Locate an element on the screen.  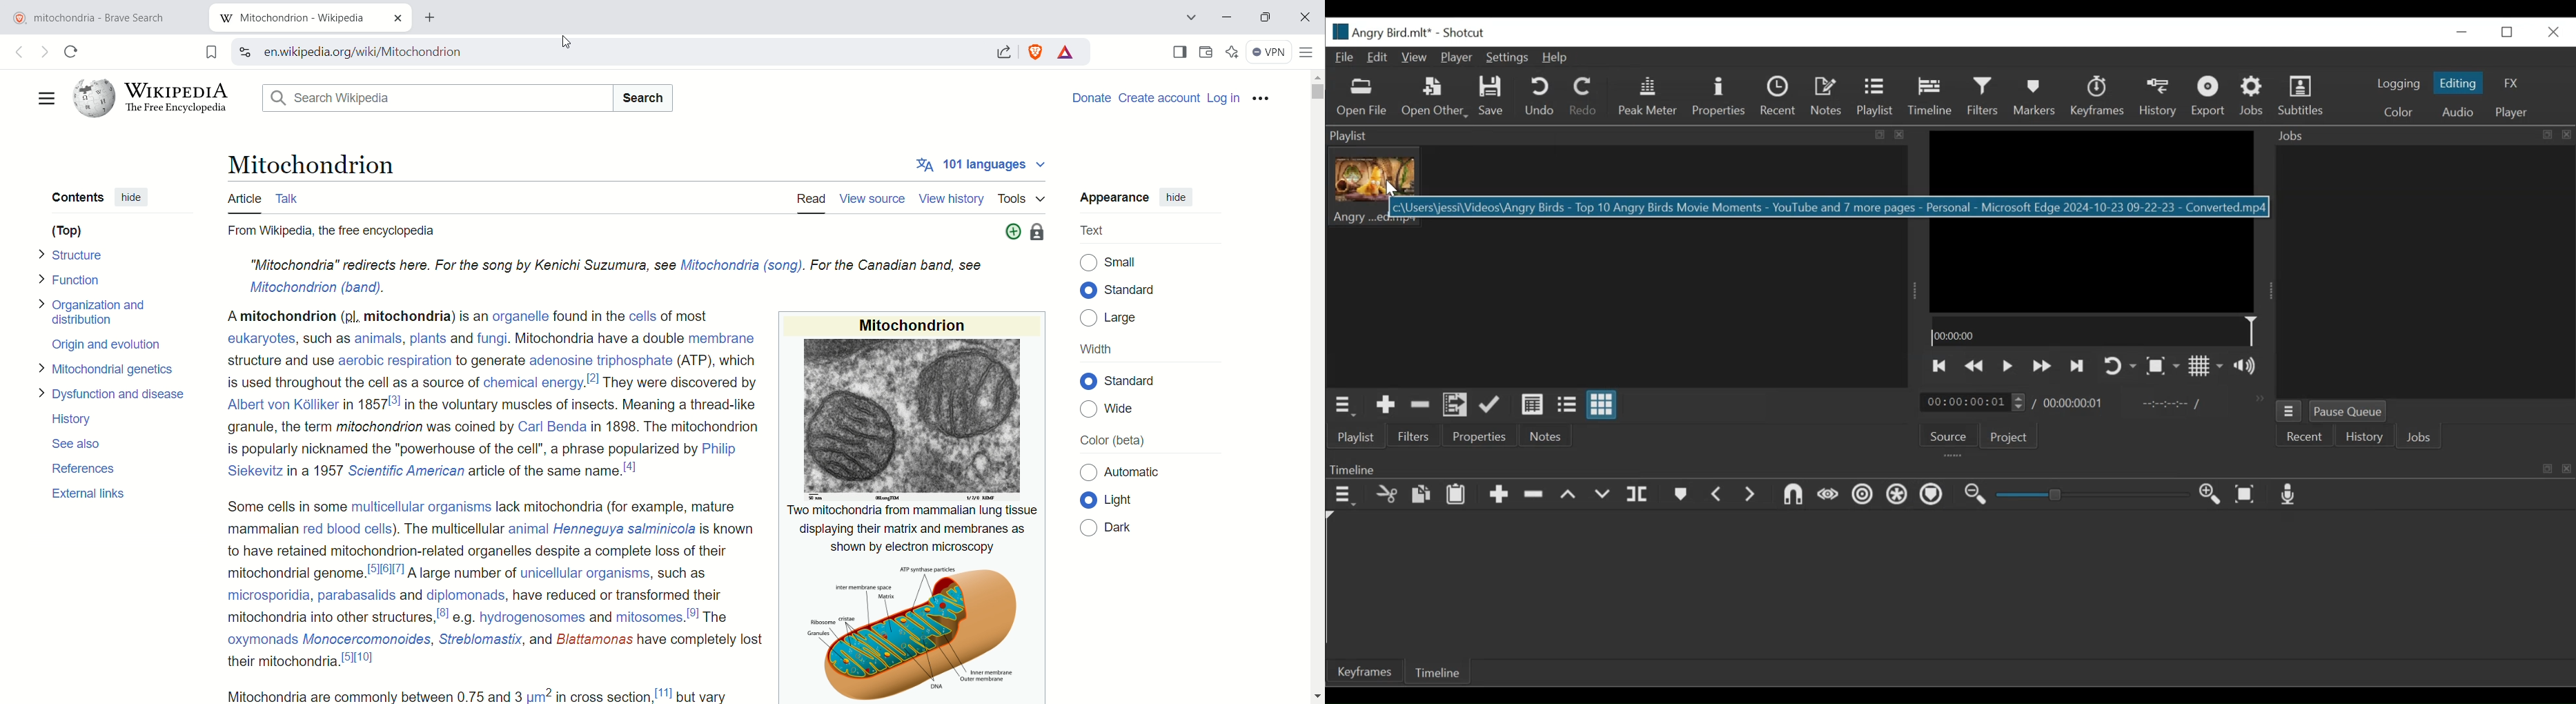
Timeline is located at coordinates (2093, 331).